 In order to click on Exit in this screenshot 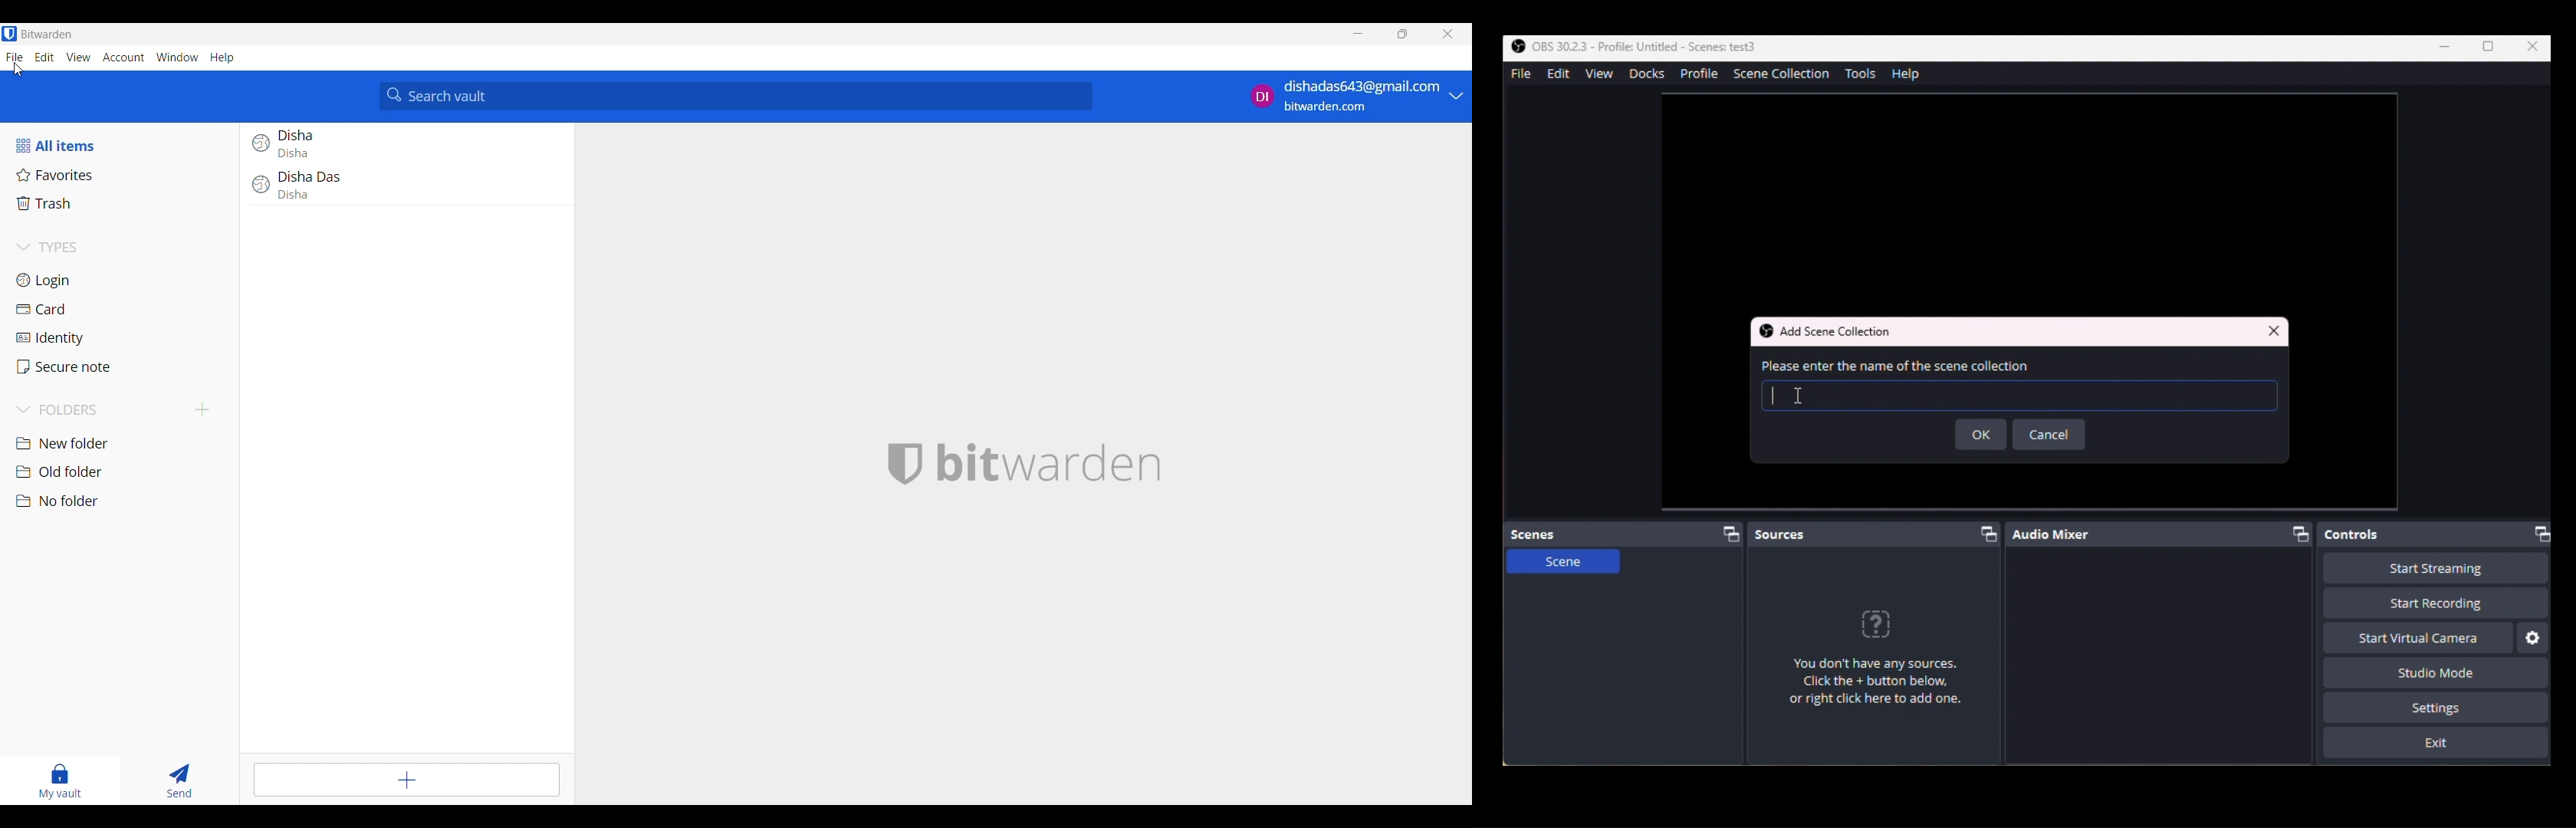, I will do `click(2436, 744)`.